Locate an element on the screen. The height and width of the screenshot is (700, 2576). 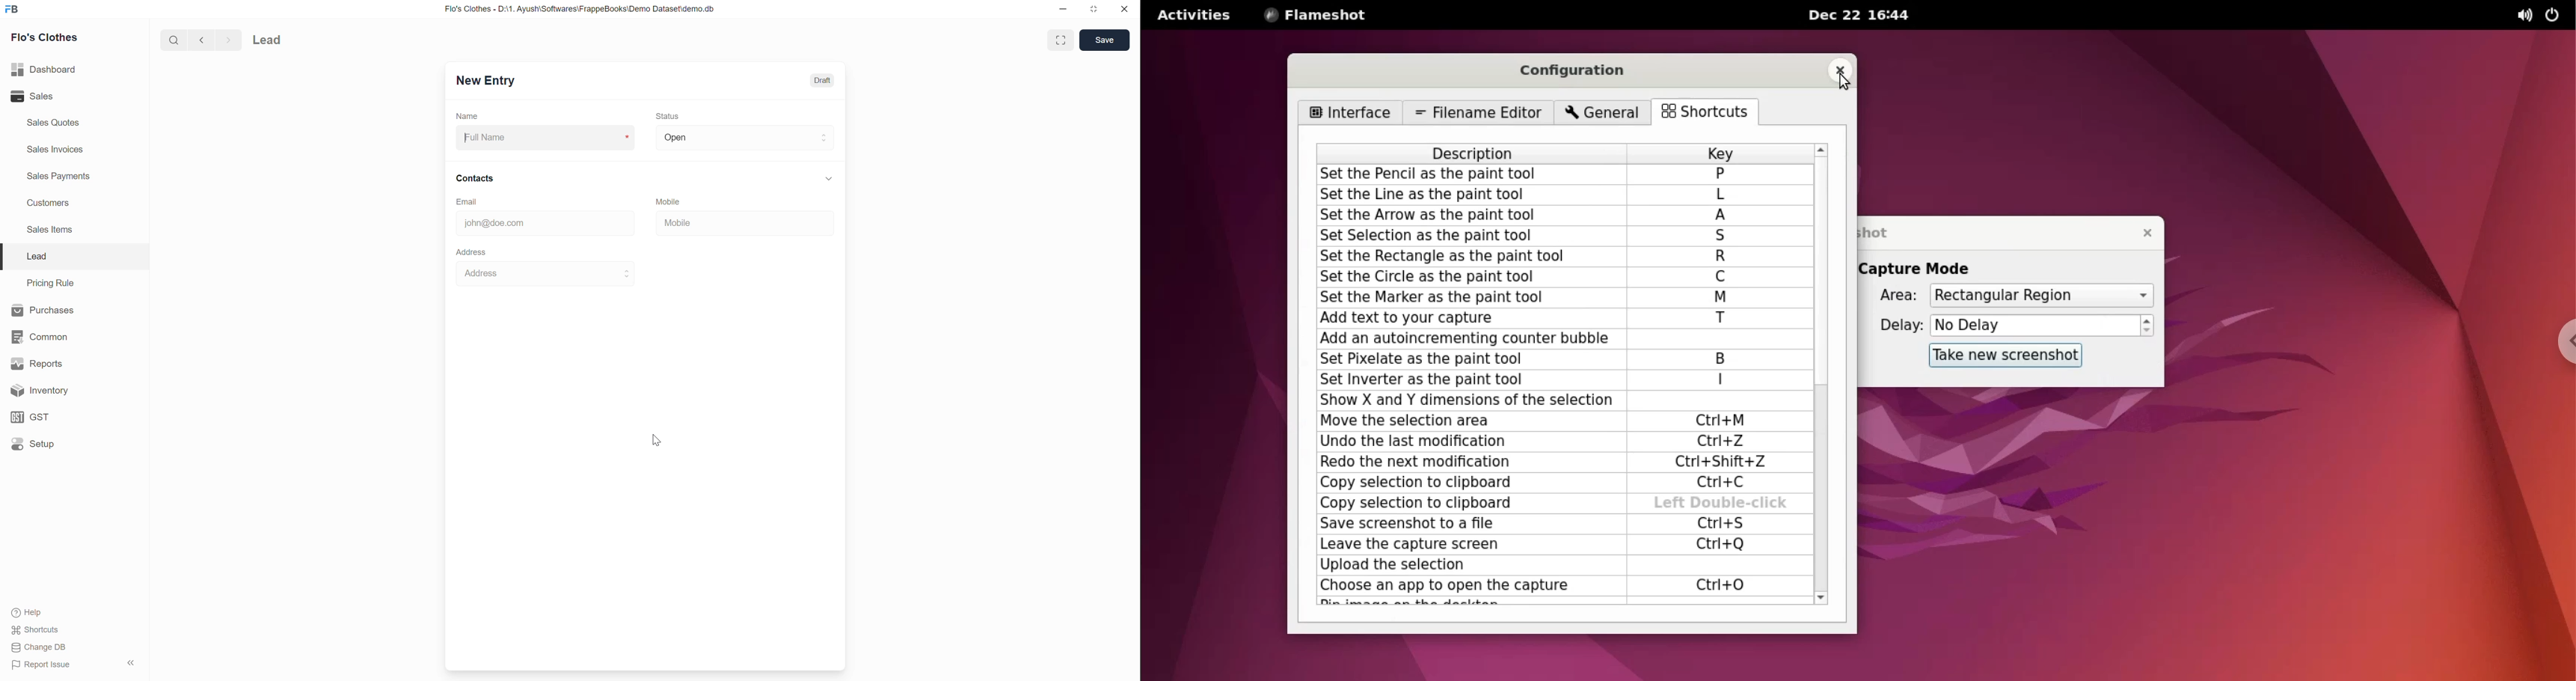
New Entry is located at coordinates (487, 80).